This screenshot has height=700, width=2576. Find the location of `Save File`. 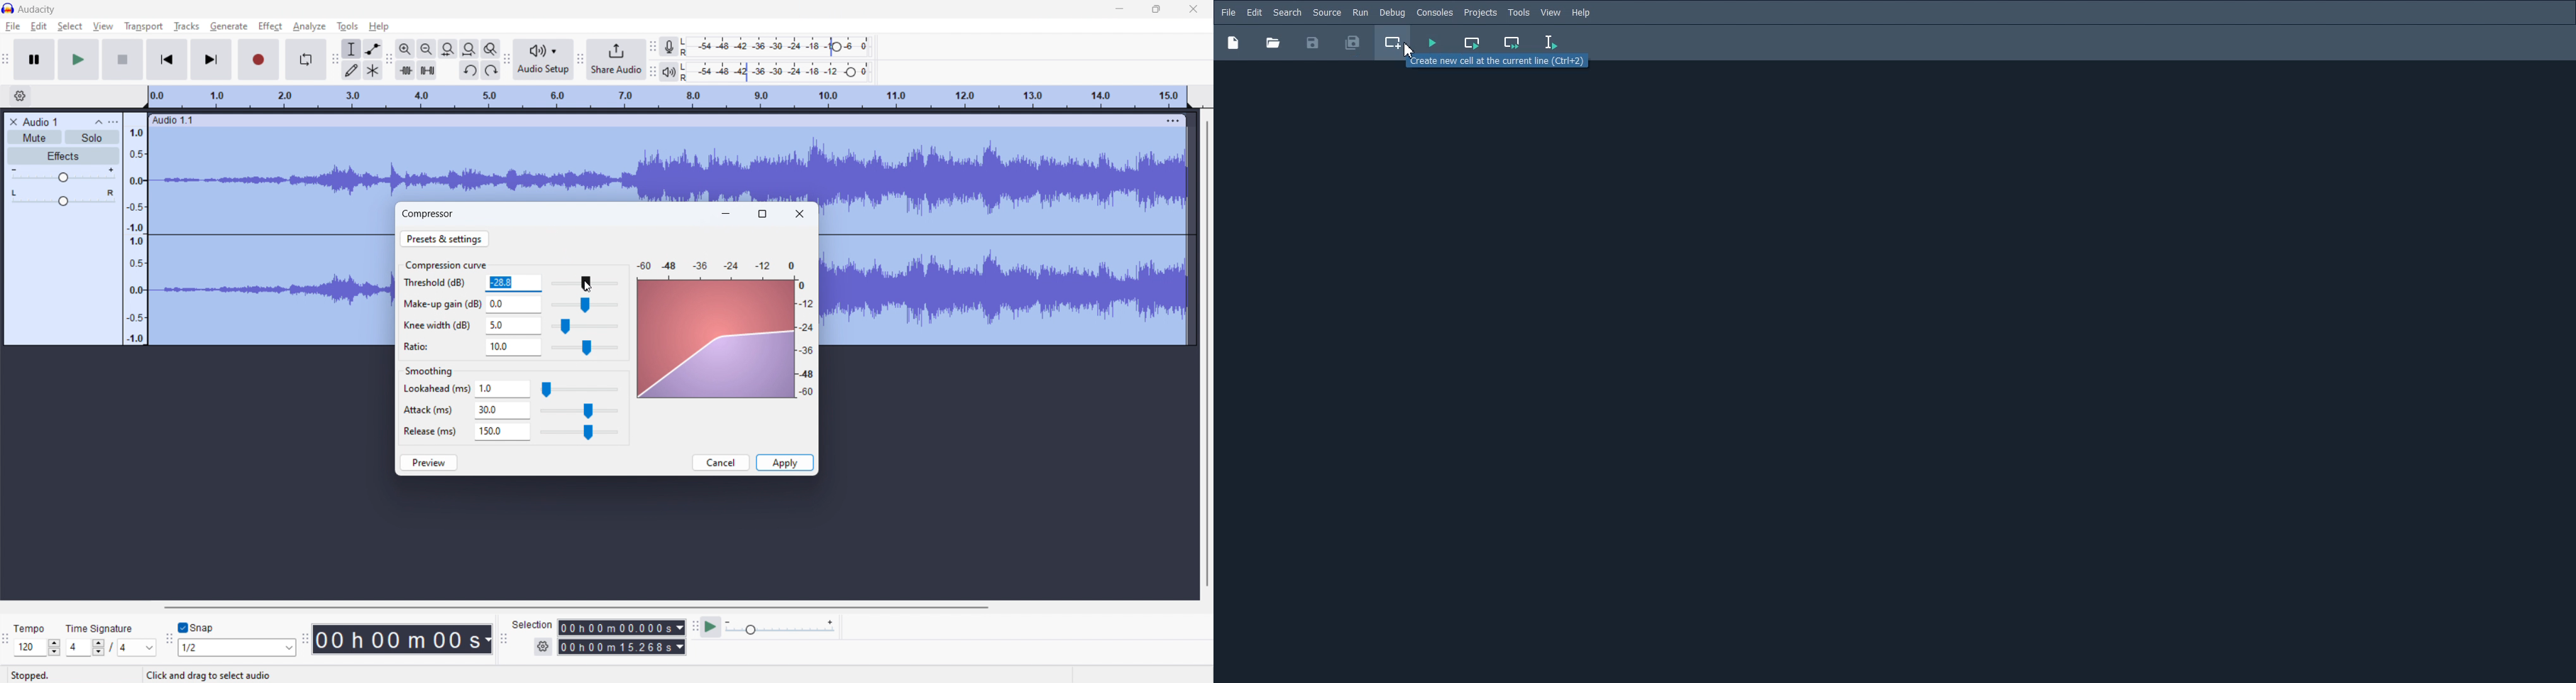

Save File is located at coordinates (1313, 43).